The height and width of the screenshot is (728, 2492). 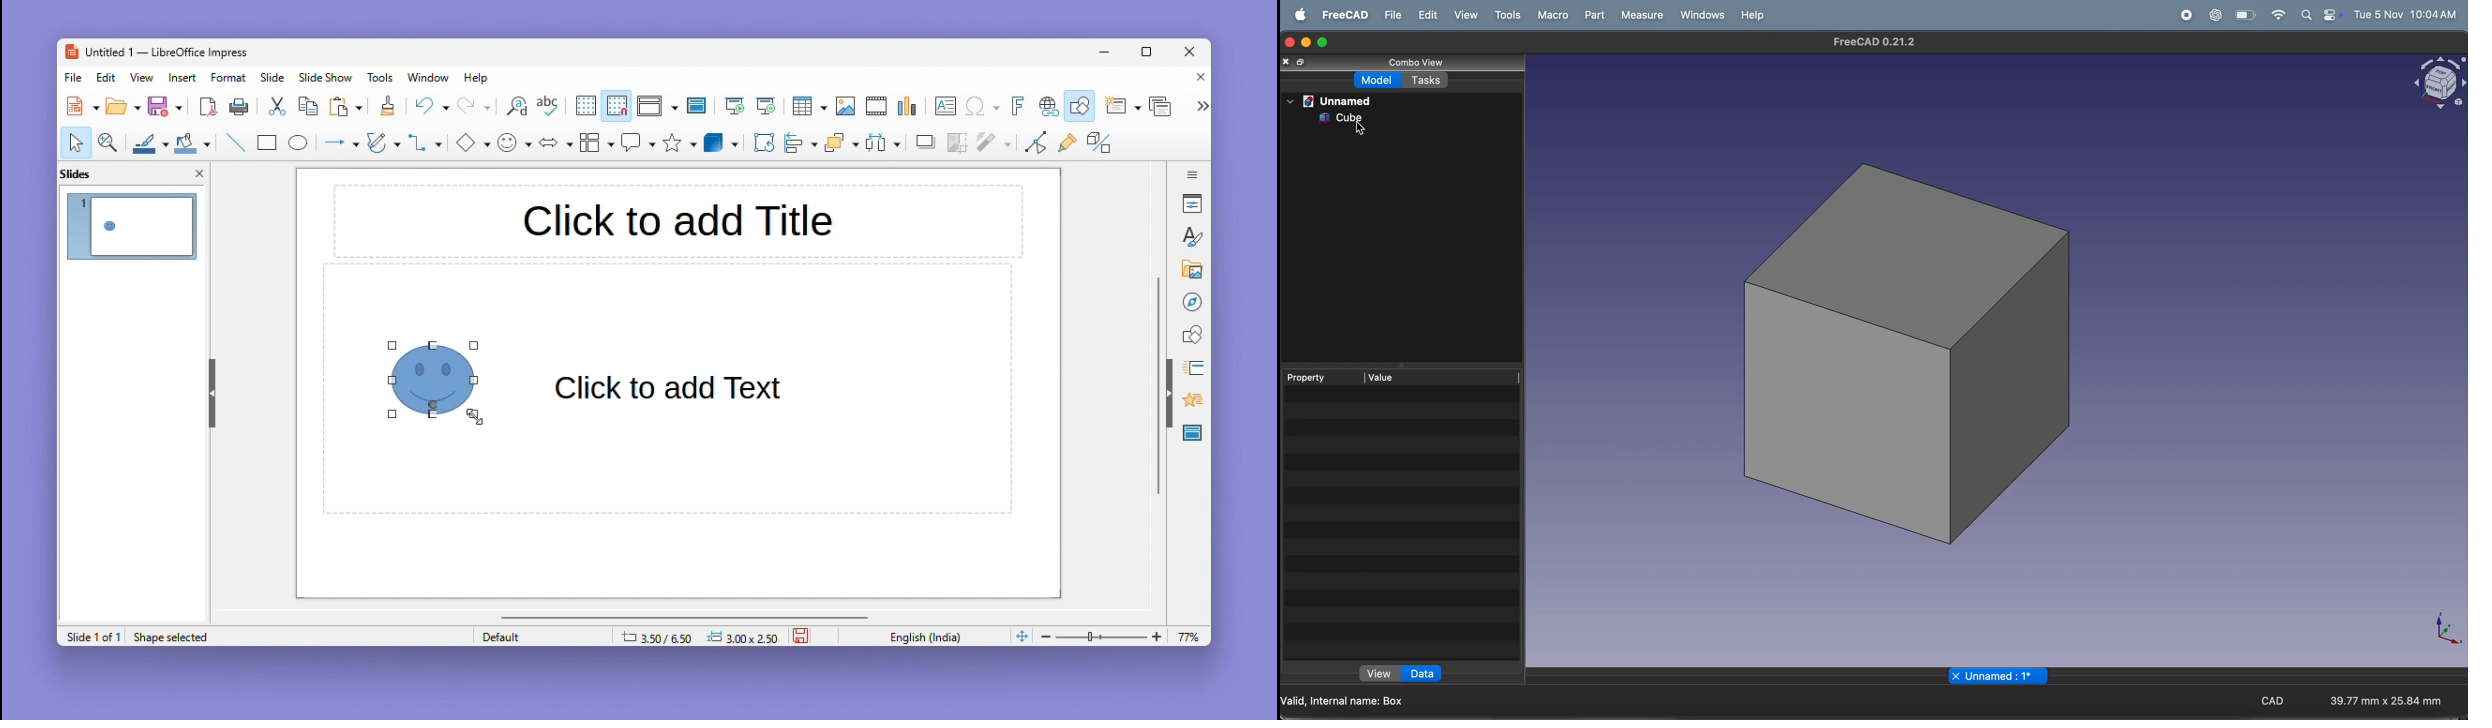 What do you see at coordinates (886, 145) in the screenshot?
I see `Distribute` at bounding box center [886, 145].